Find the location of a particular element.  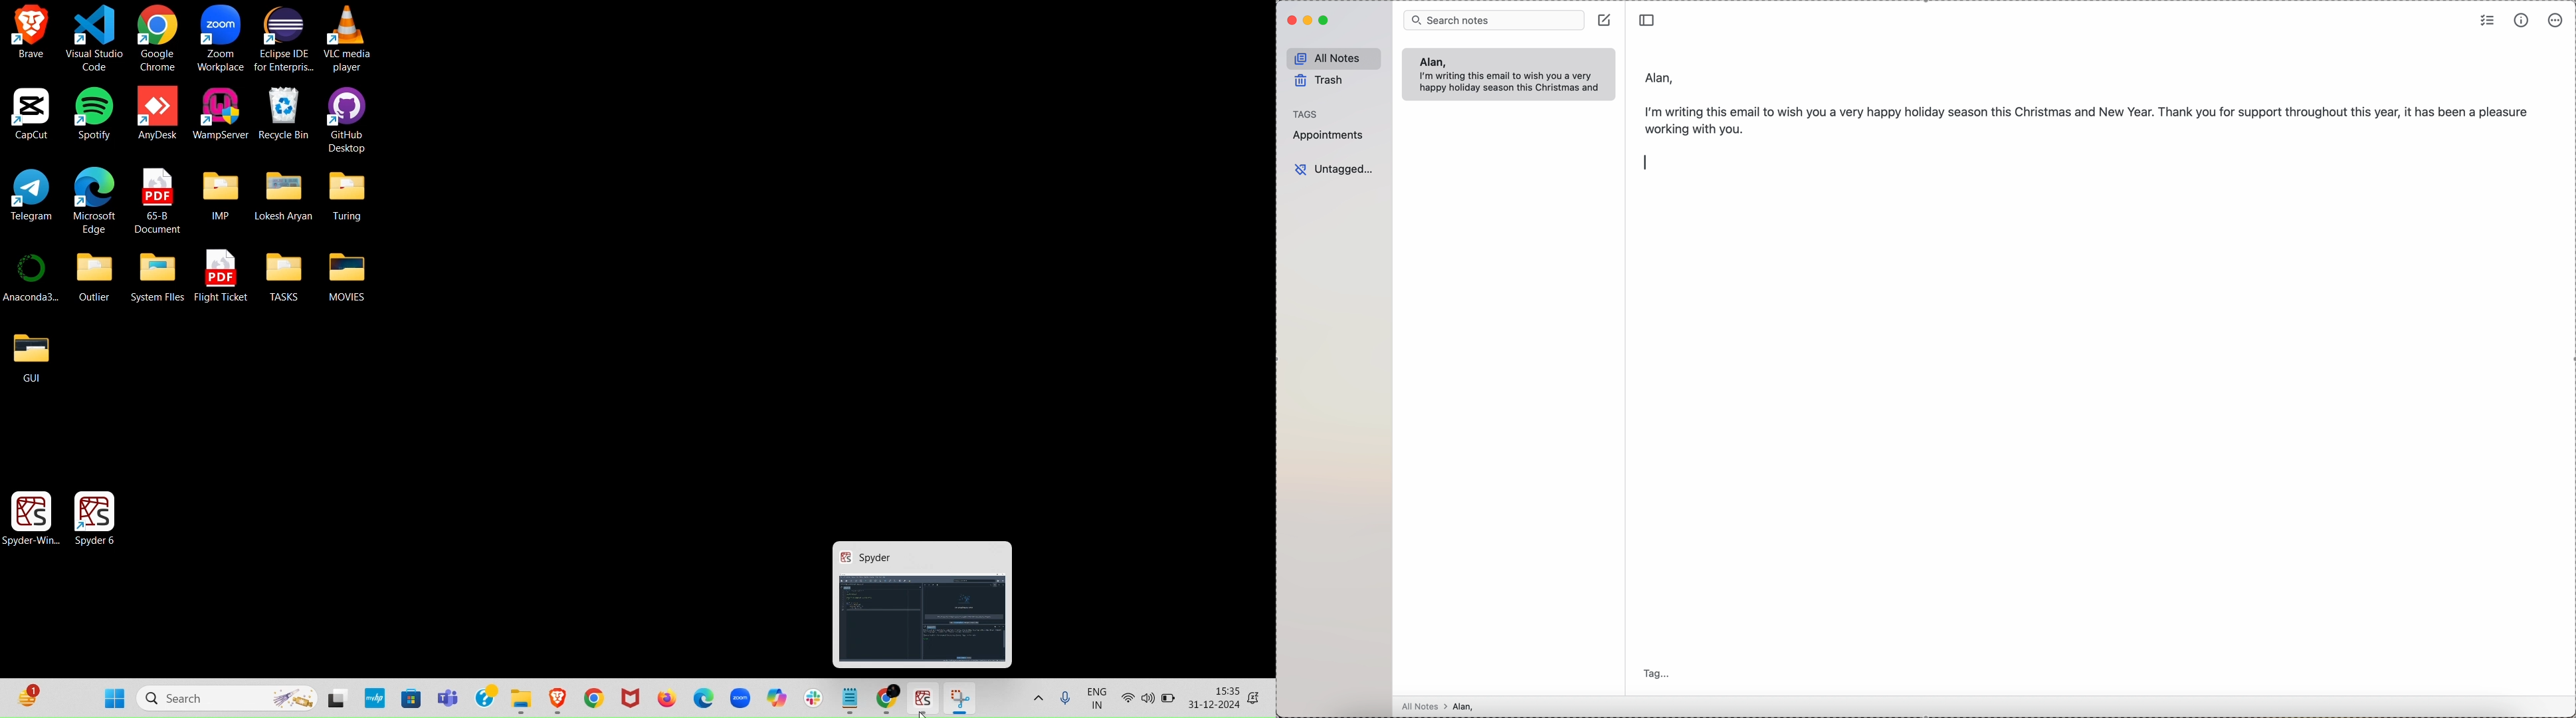

IMP is located at coordinates (220, 196).